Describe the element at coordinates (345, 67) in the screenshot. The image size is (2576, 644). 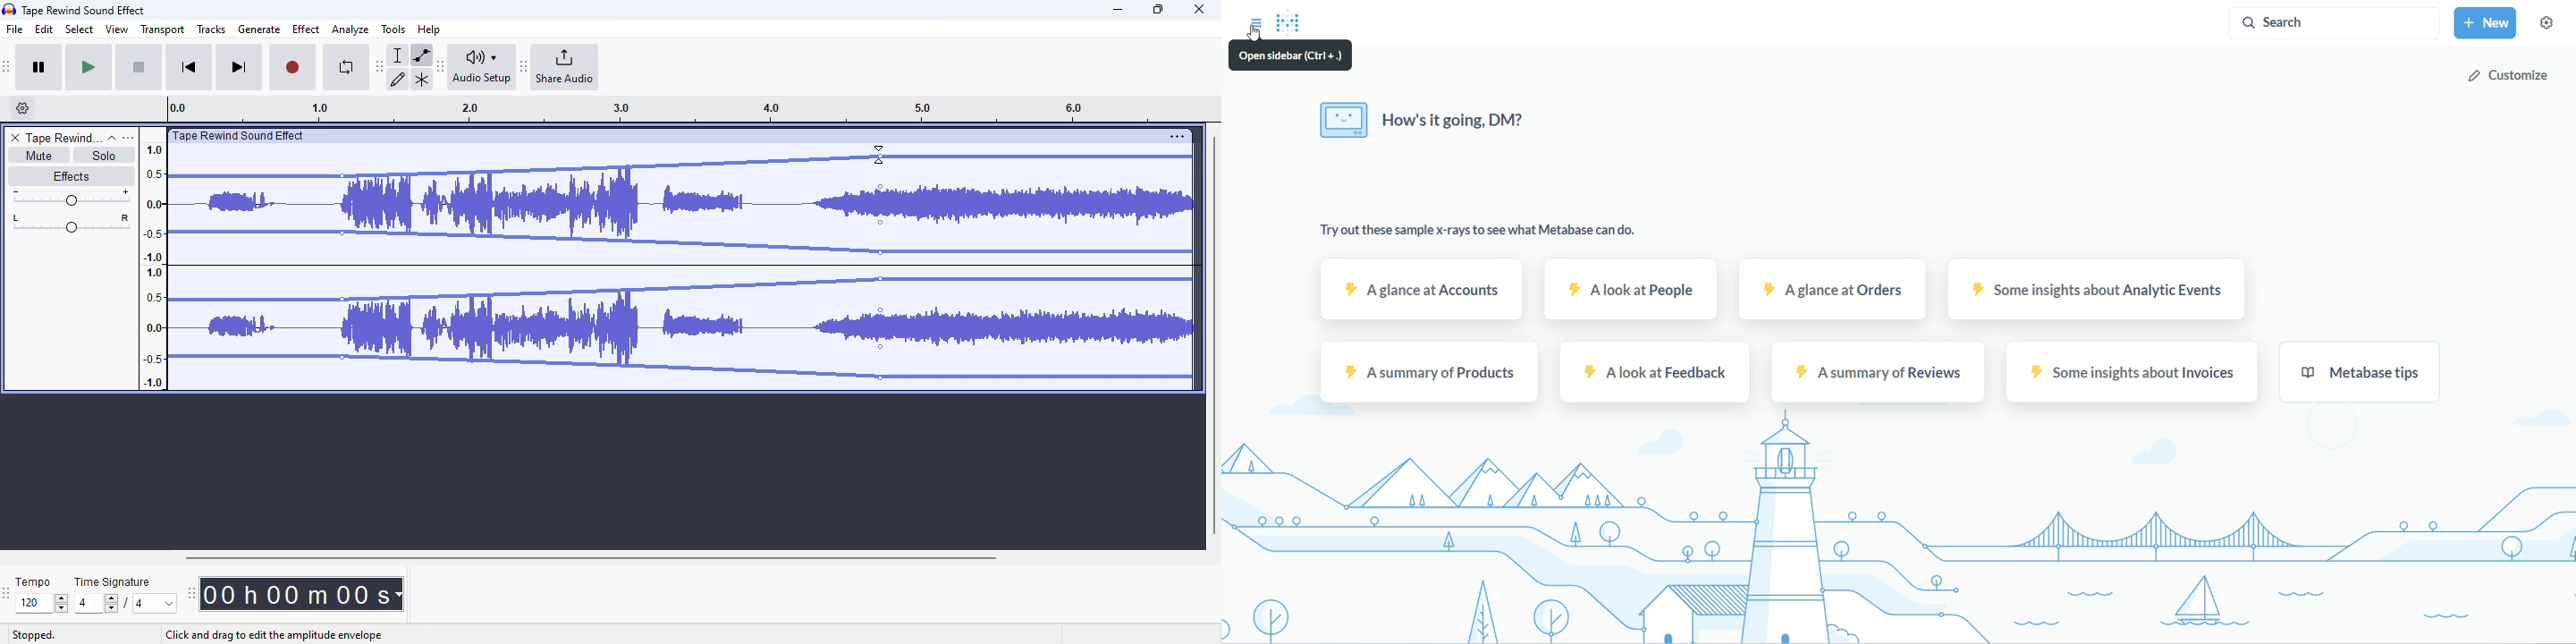
I see `enable looping` at that location.